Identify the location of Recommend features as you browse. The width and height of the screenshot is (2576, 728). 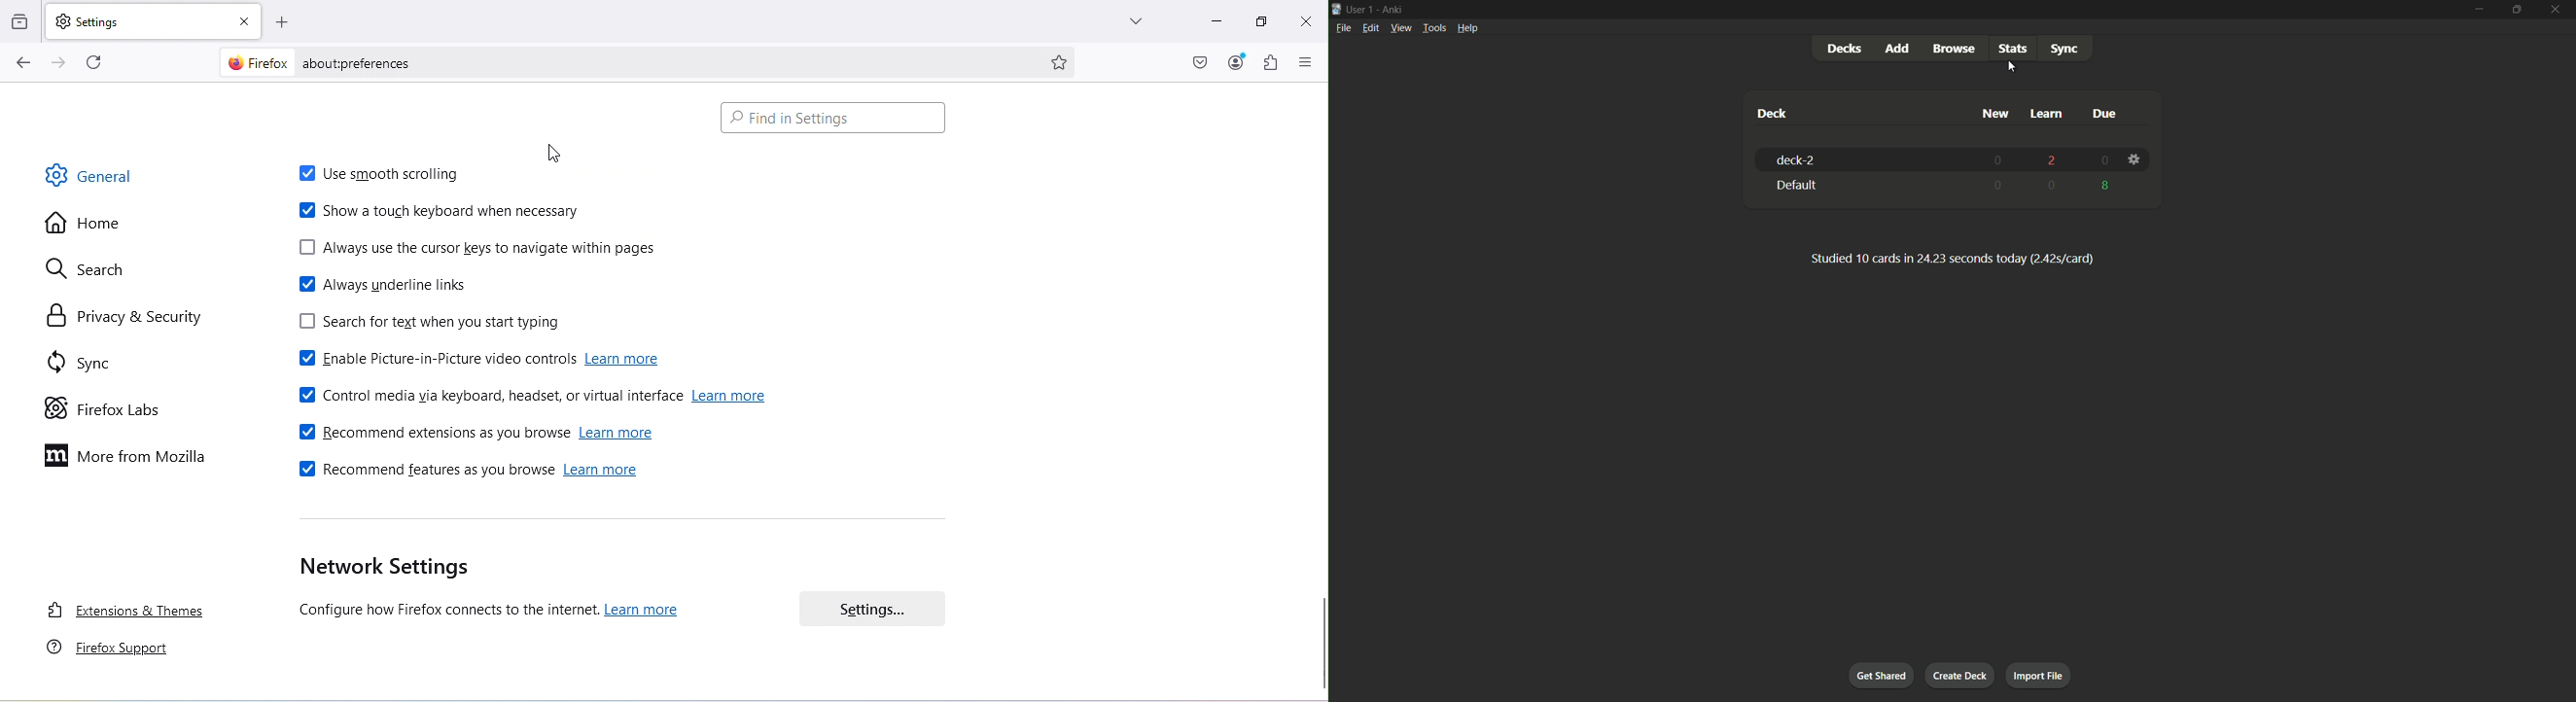
(424, 471).